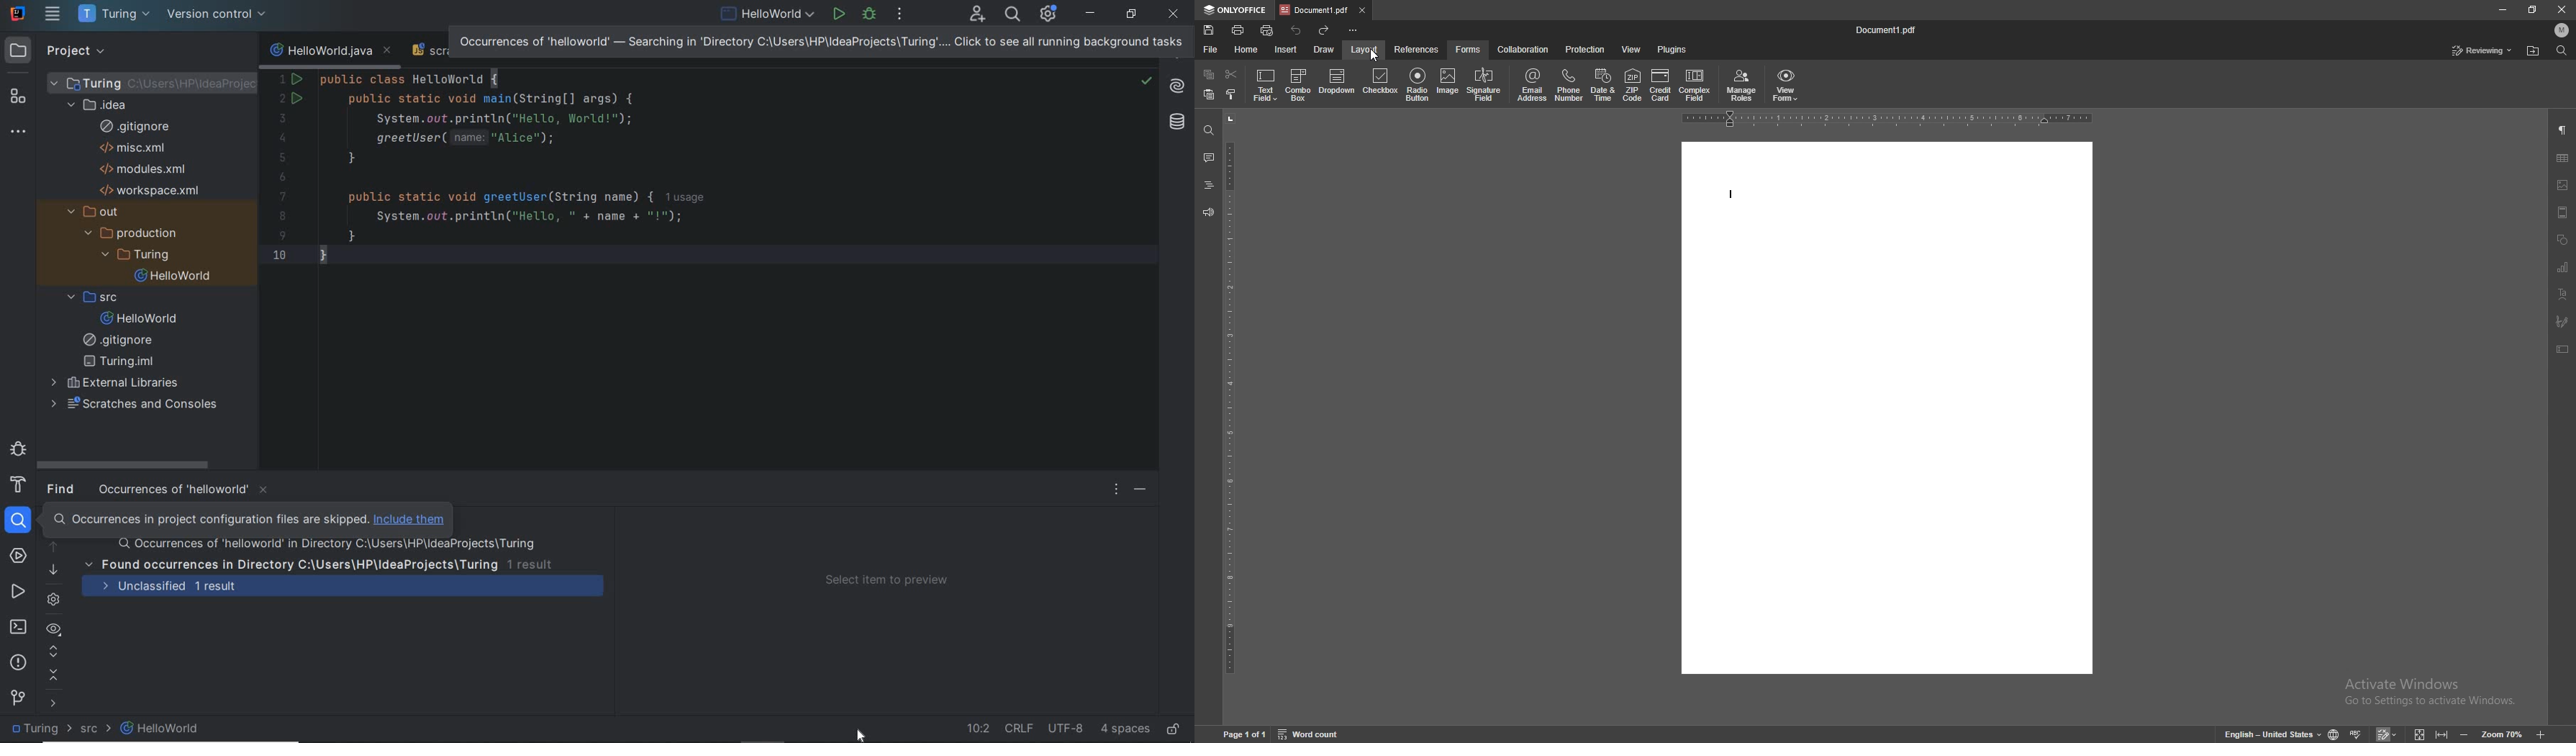  I want to click on cursor, so click(864, 732).